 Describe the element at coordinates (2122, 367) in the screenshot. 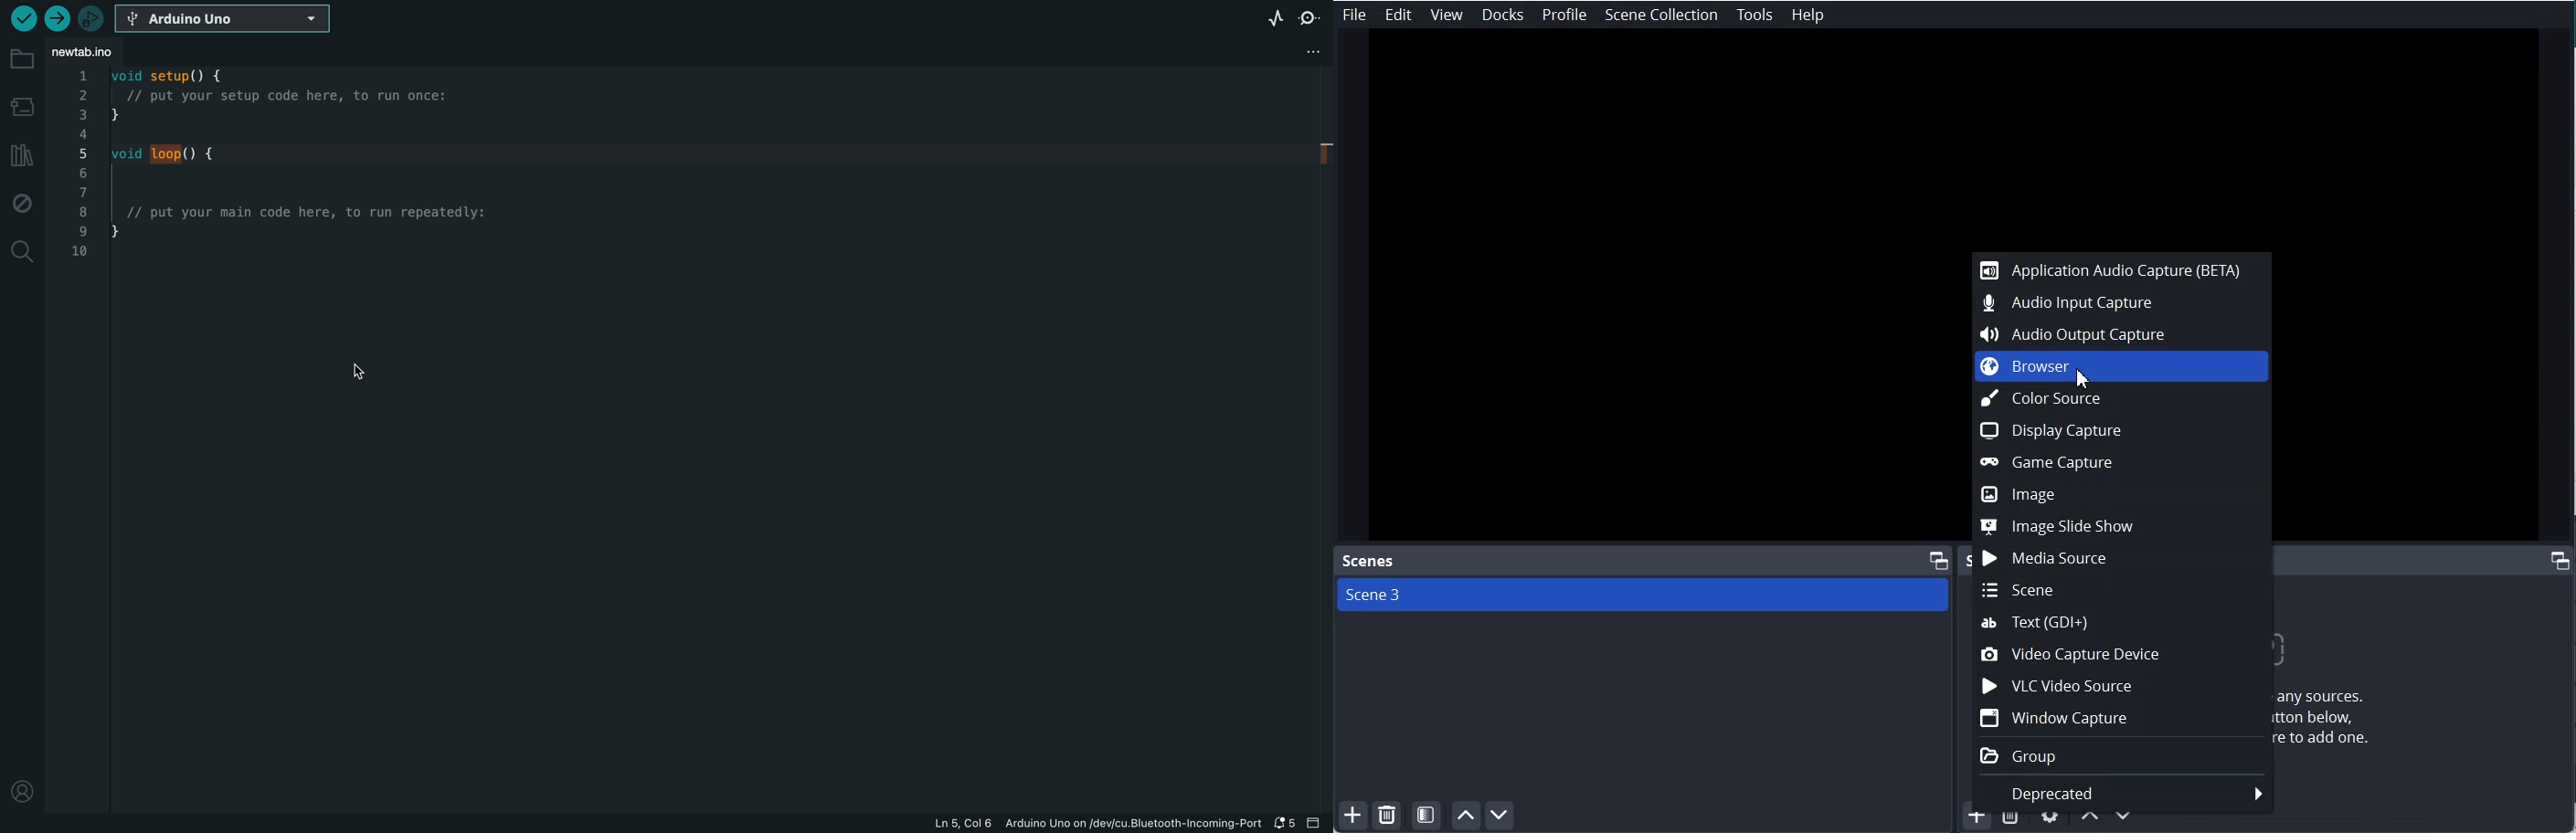

I see `Browser` at that location.